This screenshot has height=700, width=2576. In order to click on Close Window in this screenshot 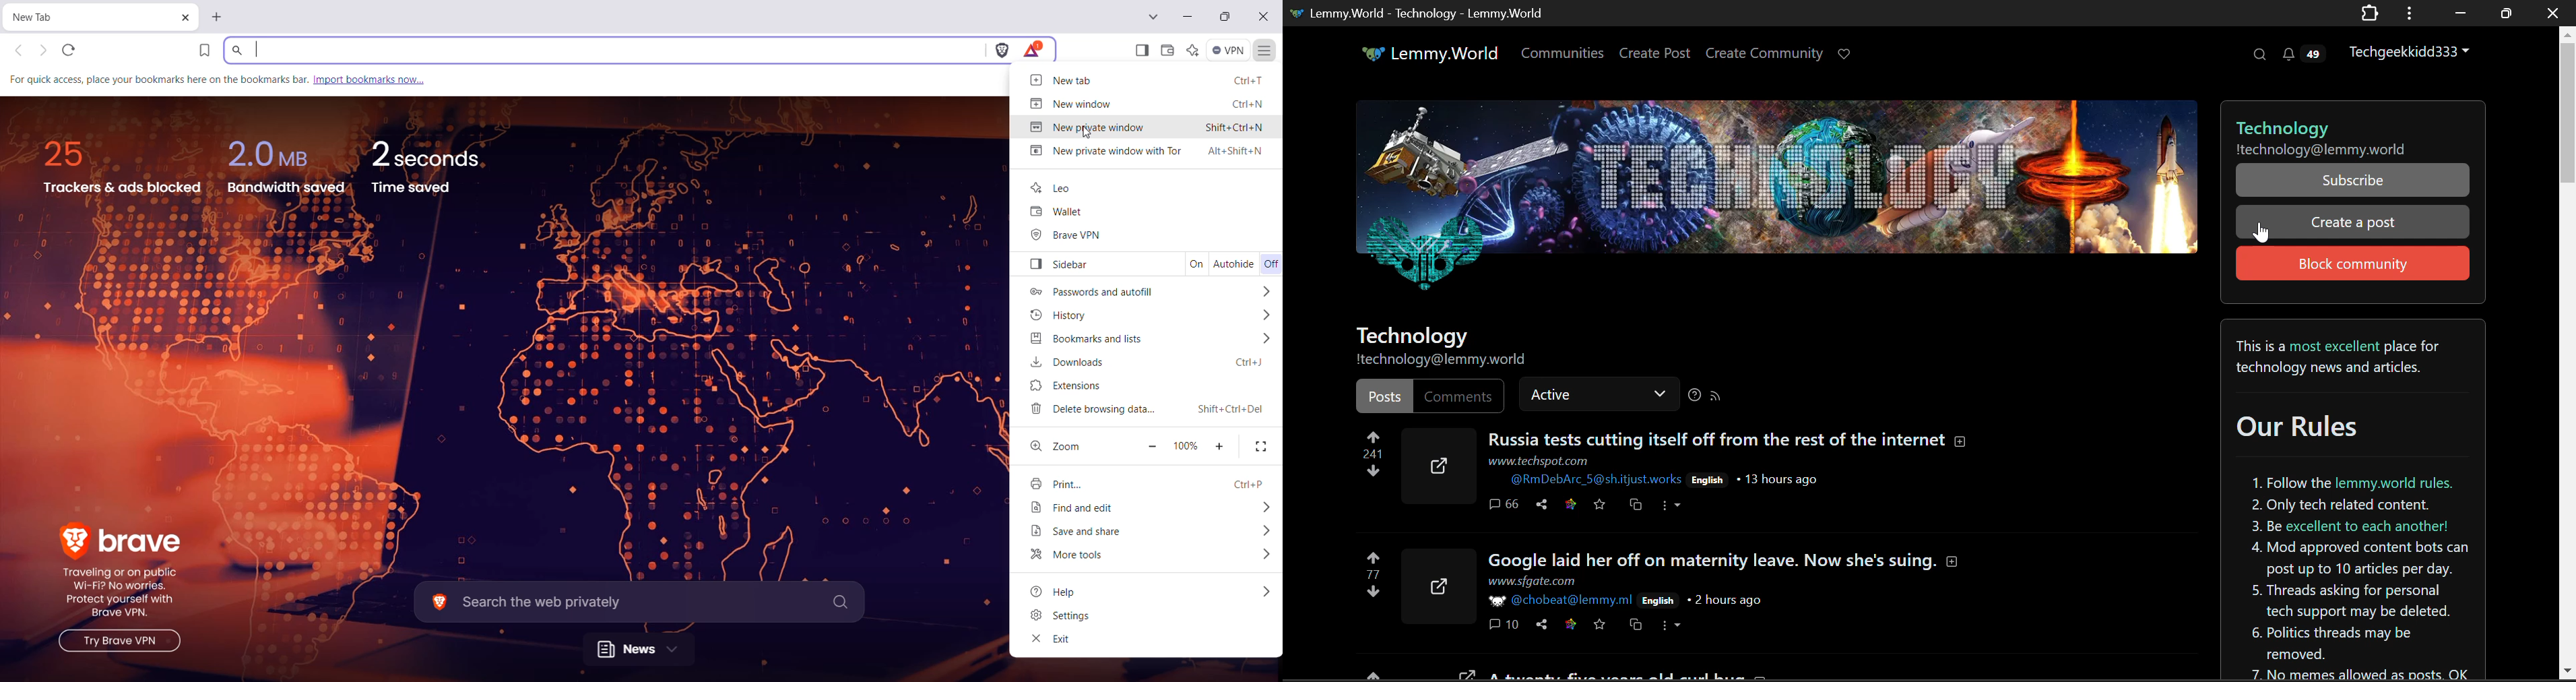, I will do `click(2554, 12)`.